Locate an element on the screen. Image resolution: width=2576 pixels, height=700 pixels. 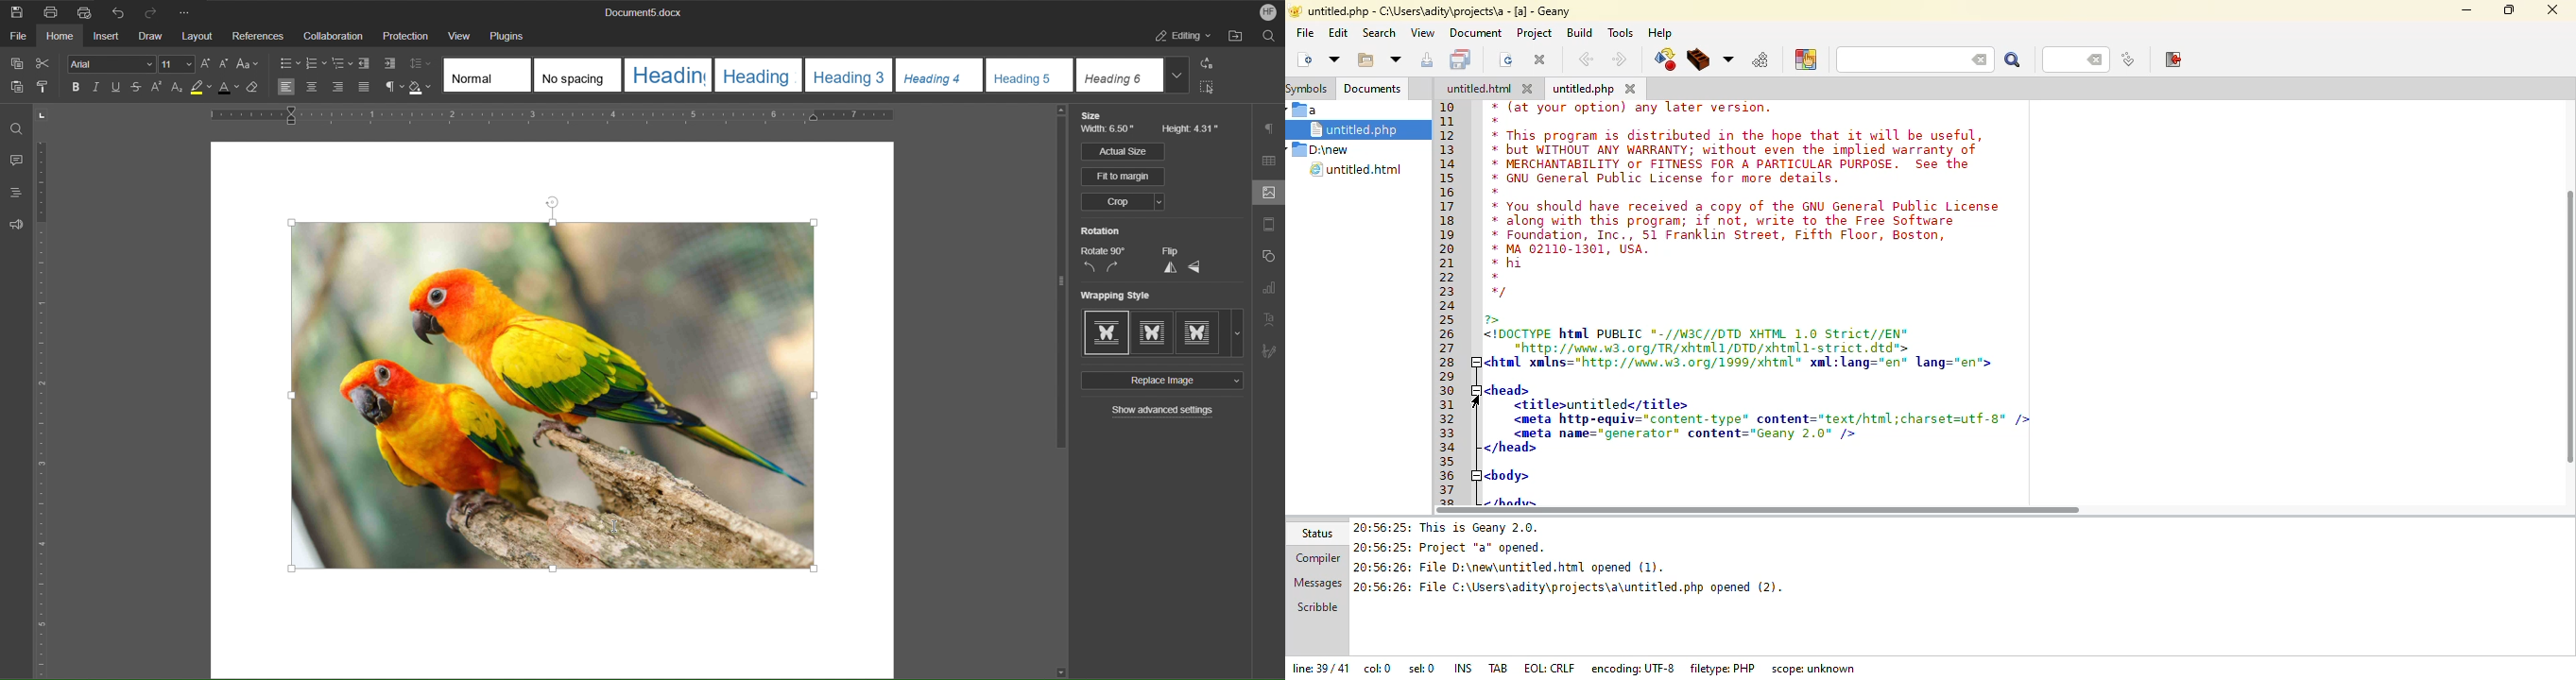
Non-Printing Characters is located at coordinates (389, 88).